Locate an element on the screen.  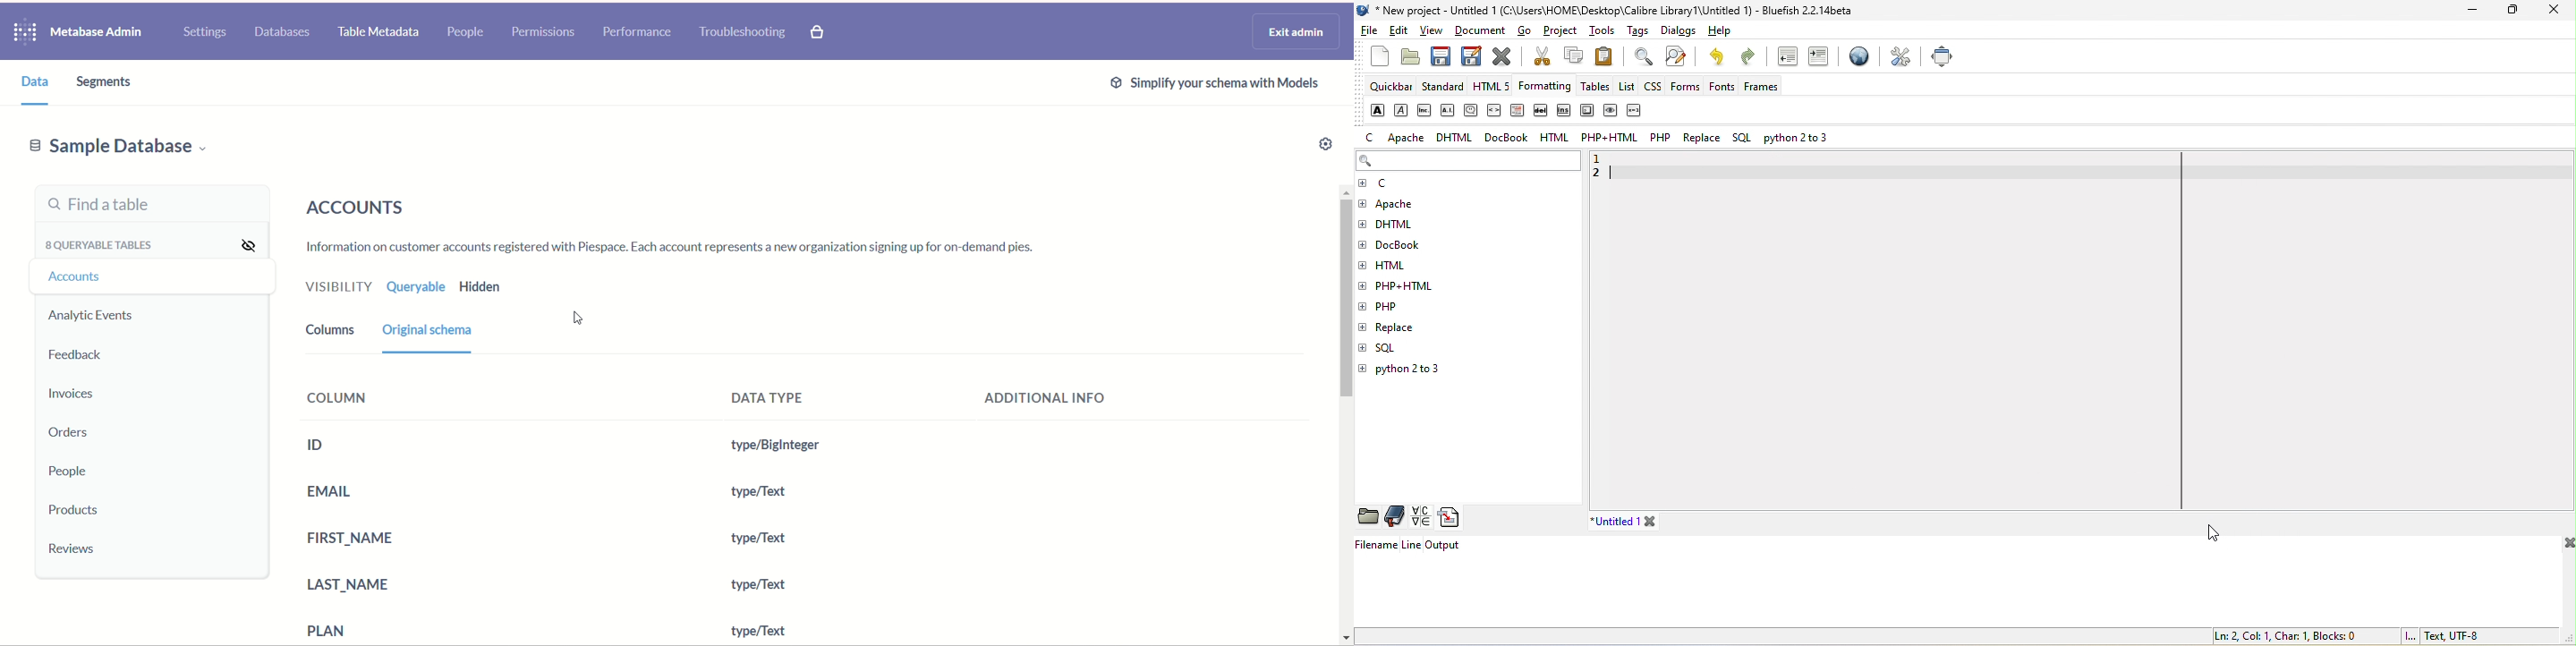
eedback is located at coordinates (82, 357).